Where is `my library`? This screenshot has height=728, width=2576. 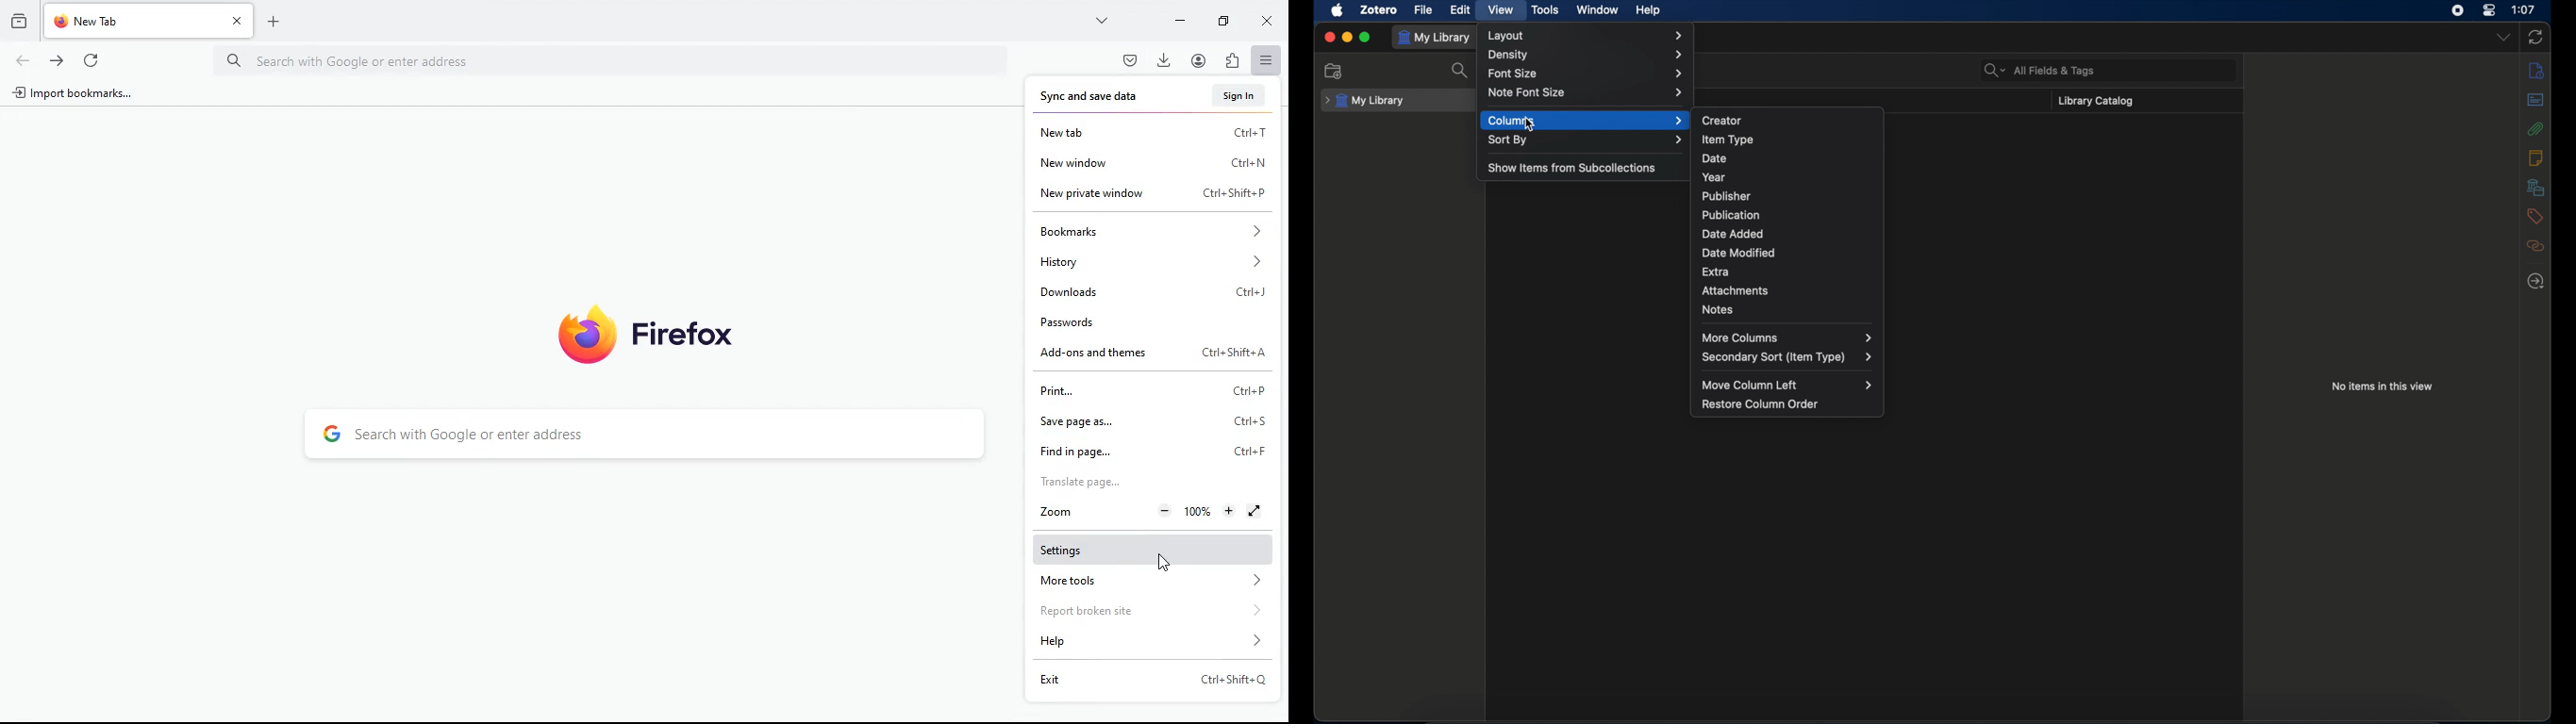
my library is located at coordinates (1433, 38).